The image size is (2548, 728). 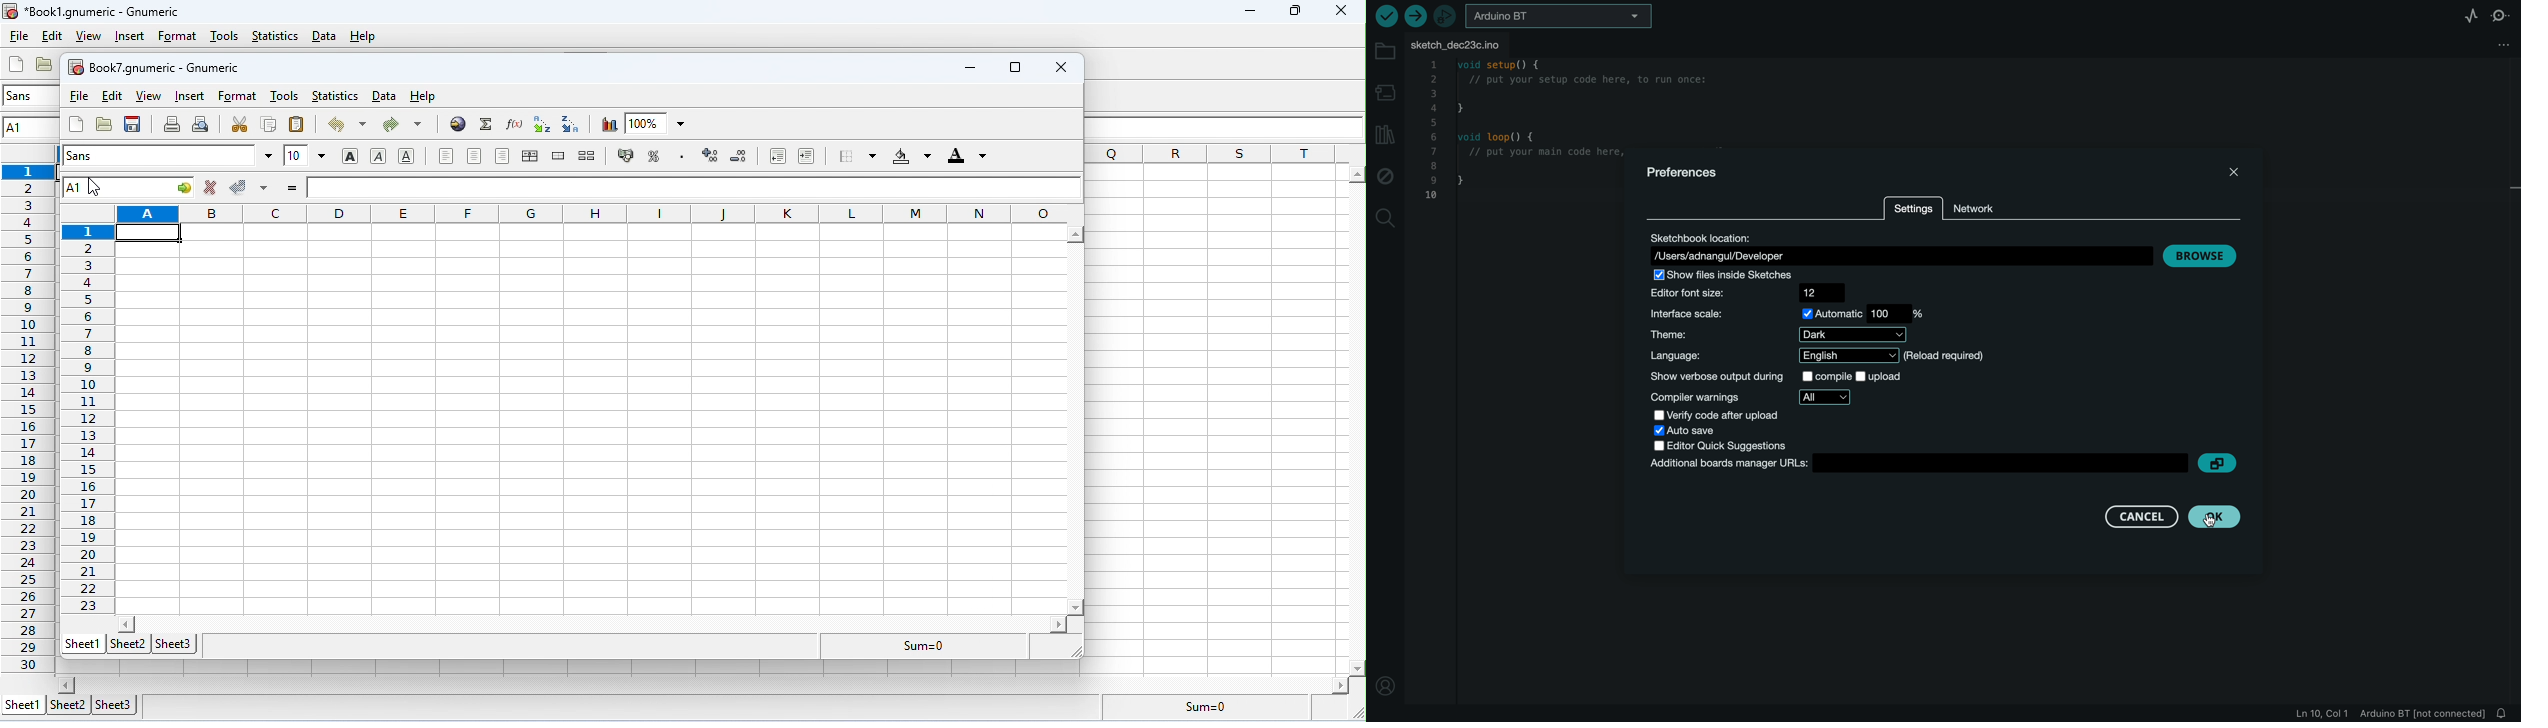 What do you see at coordinates (67, 706) in the screenshot?
I see `sheet2` at bounding box center [67, 706].